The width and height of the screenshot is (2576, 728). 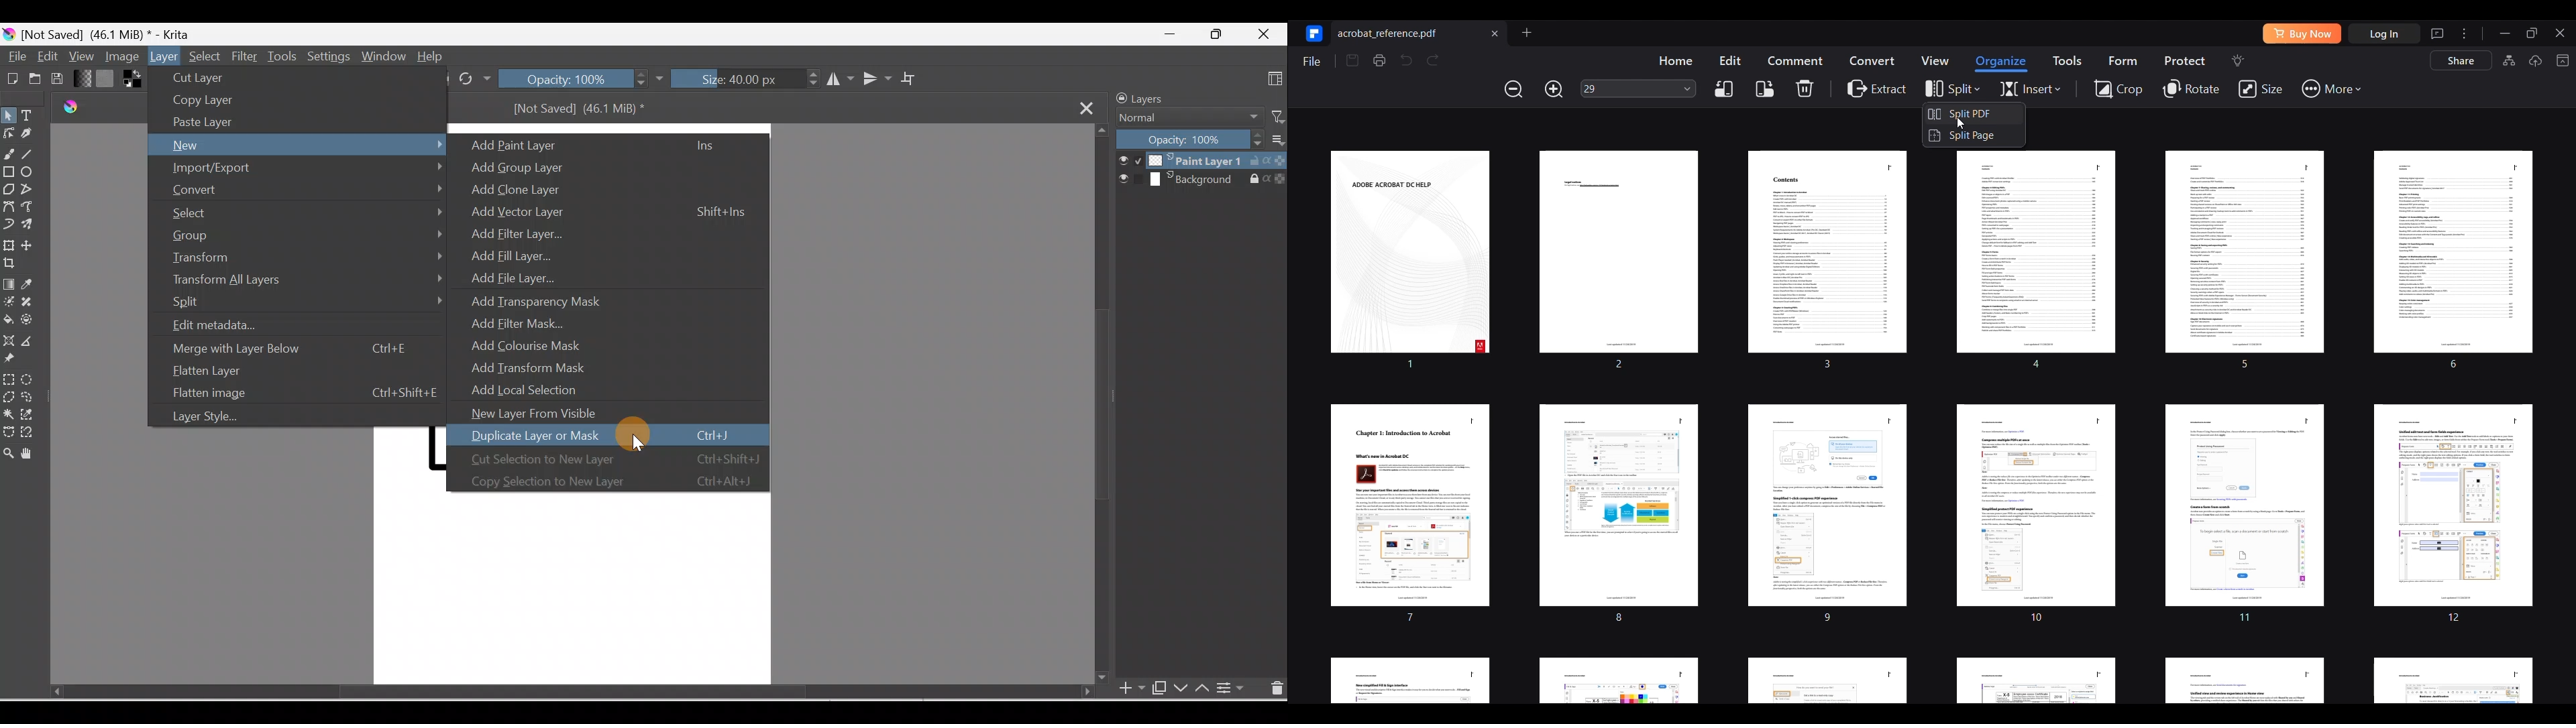 What do you see at coordinates (246, 56) in the screenshot?
I see `Filter` at bounding box center [246, 56].